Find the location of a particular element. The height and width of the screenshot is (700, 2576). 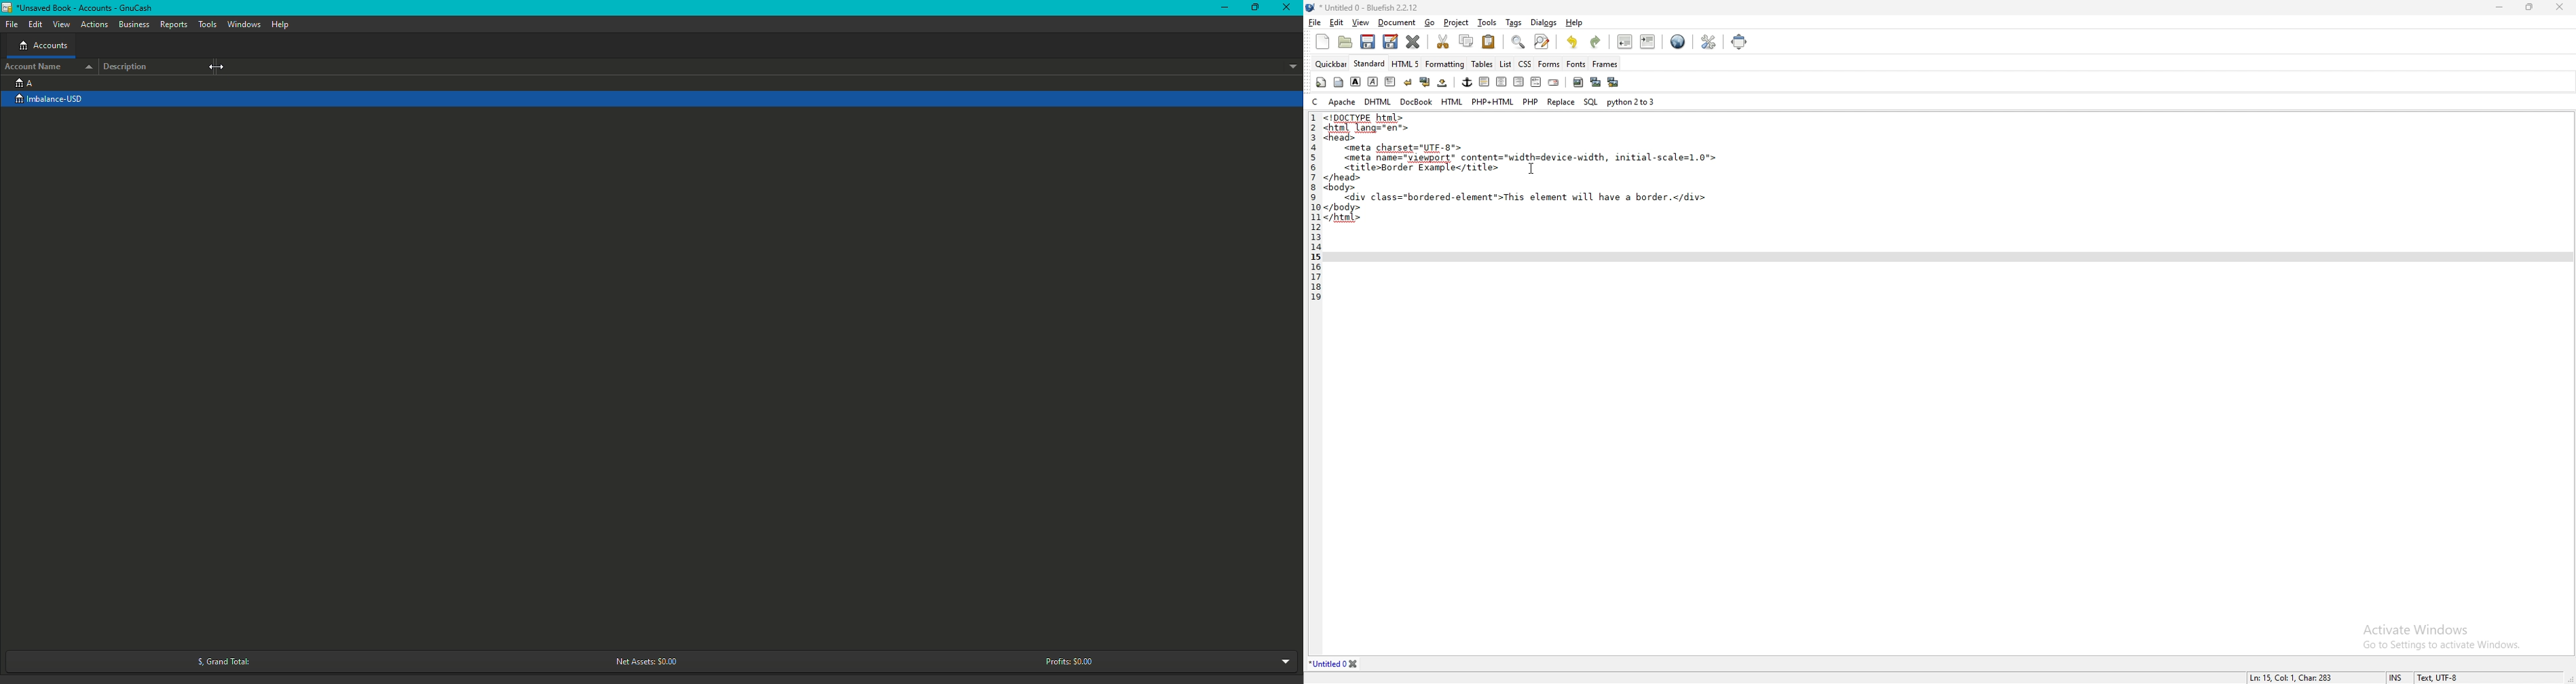

standard is located at coordinates (1370, 63).